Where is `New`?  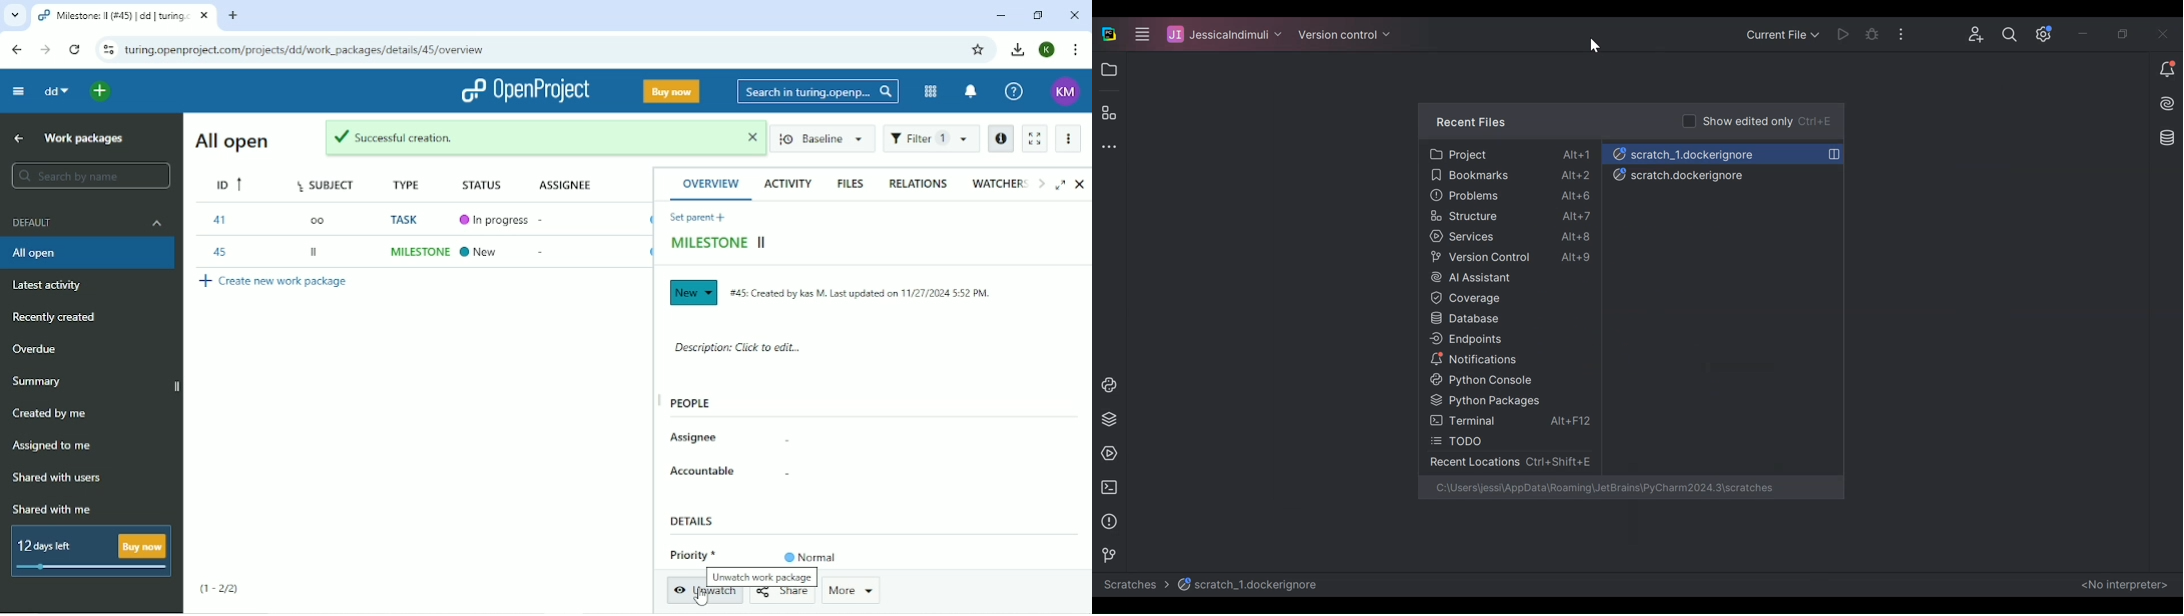 New is located at coordinates (693, 293).